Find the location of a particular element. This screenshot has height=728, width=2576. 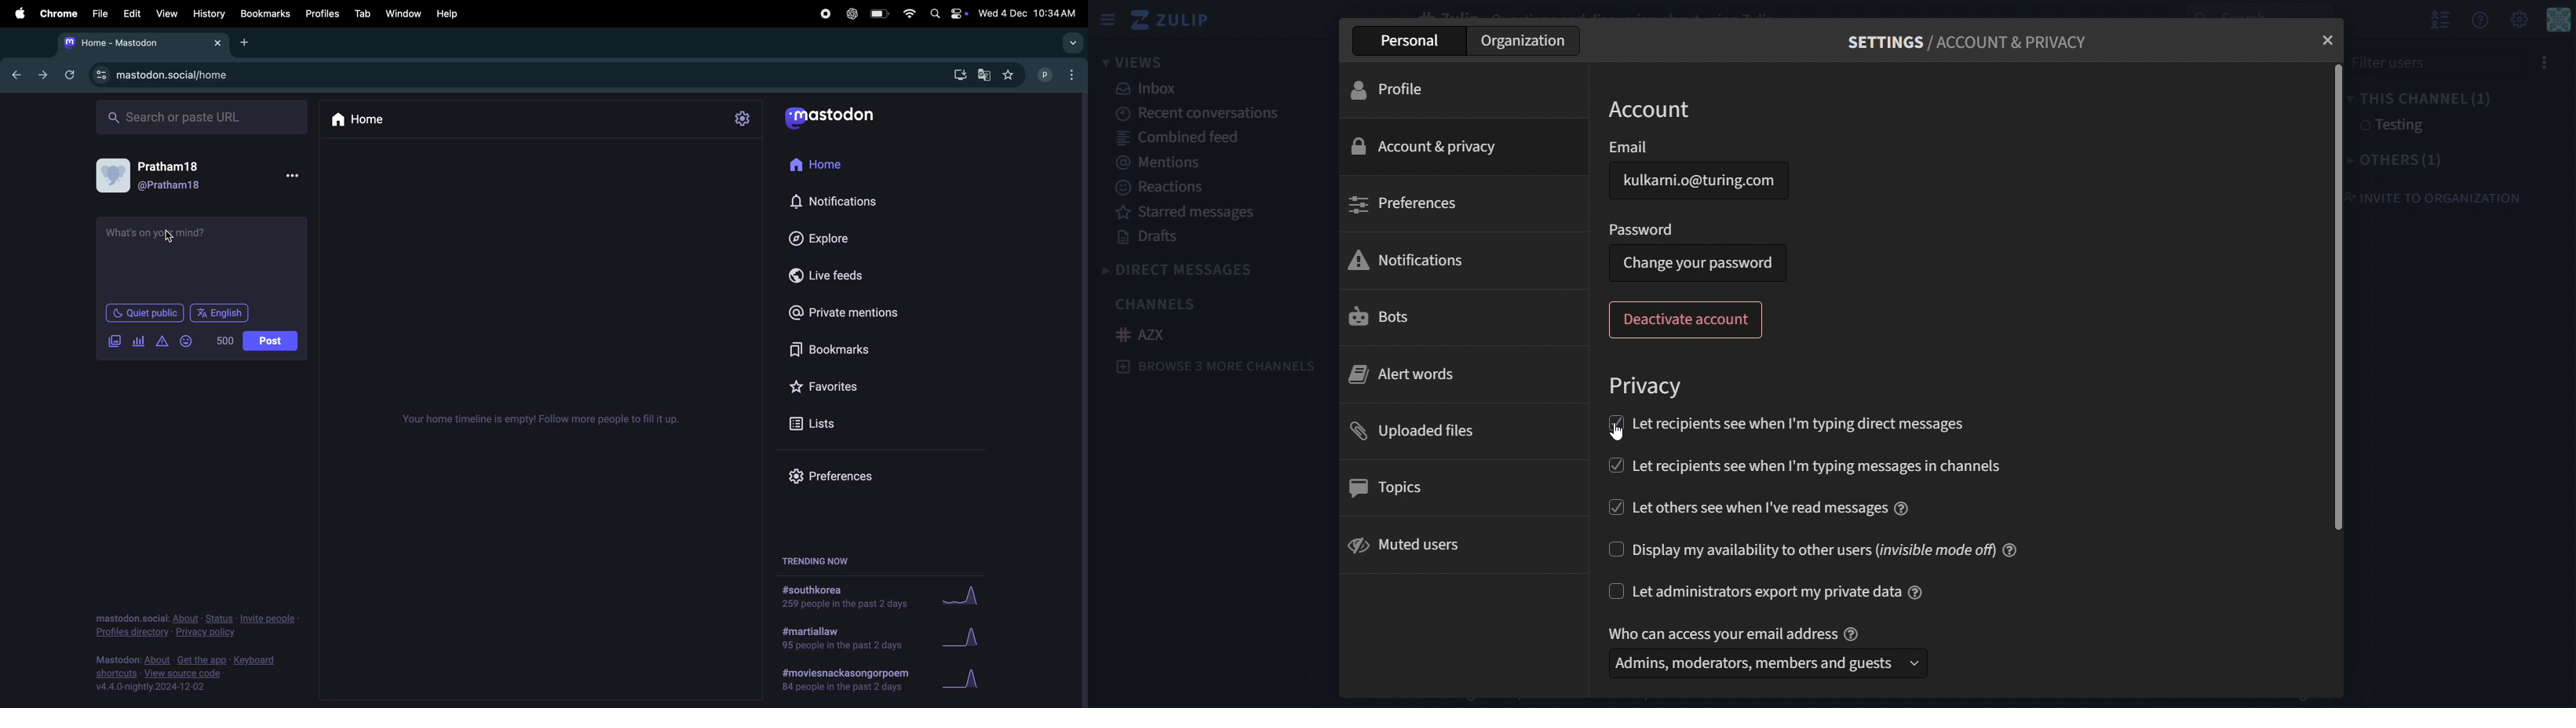

preferences is located at coordinates (1406, 203).